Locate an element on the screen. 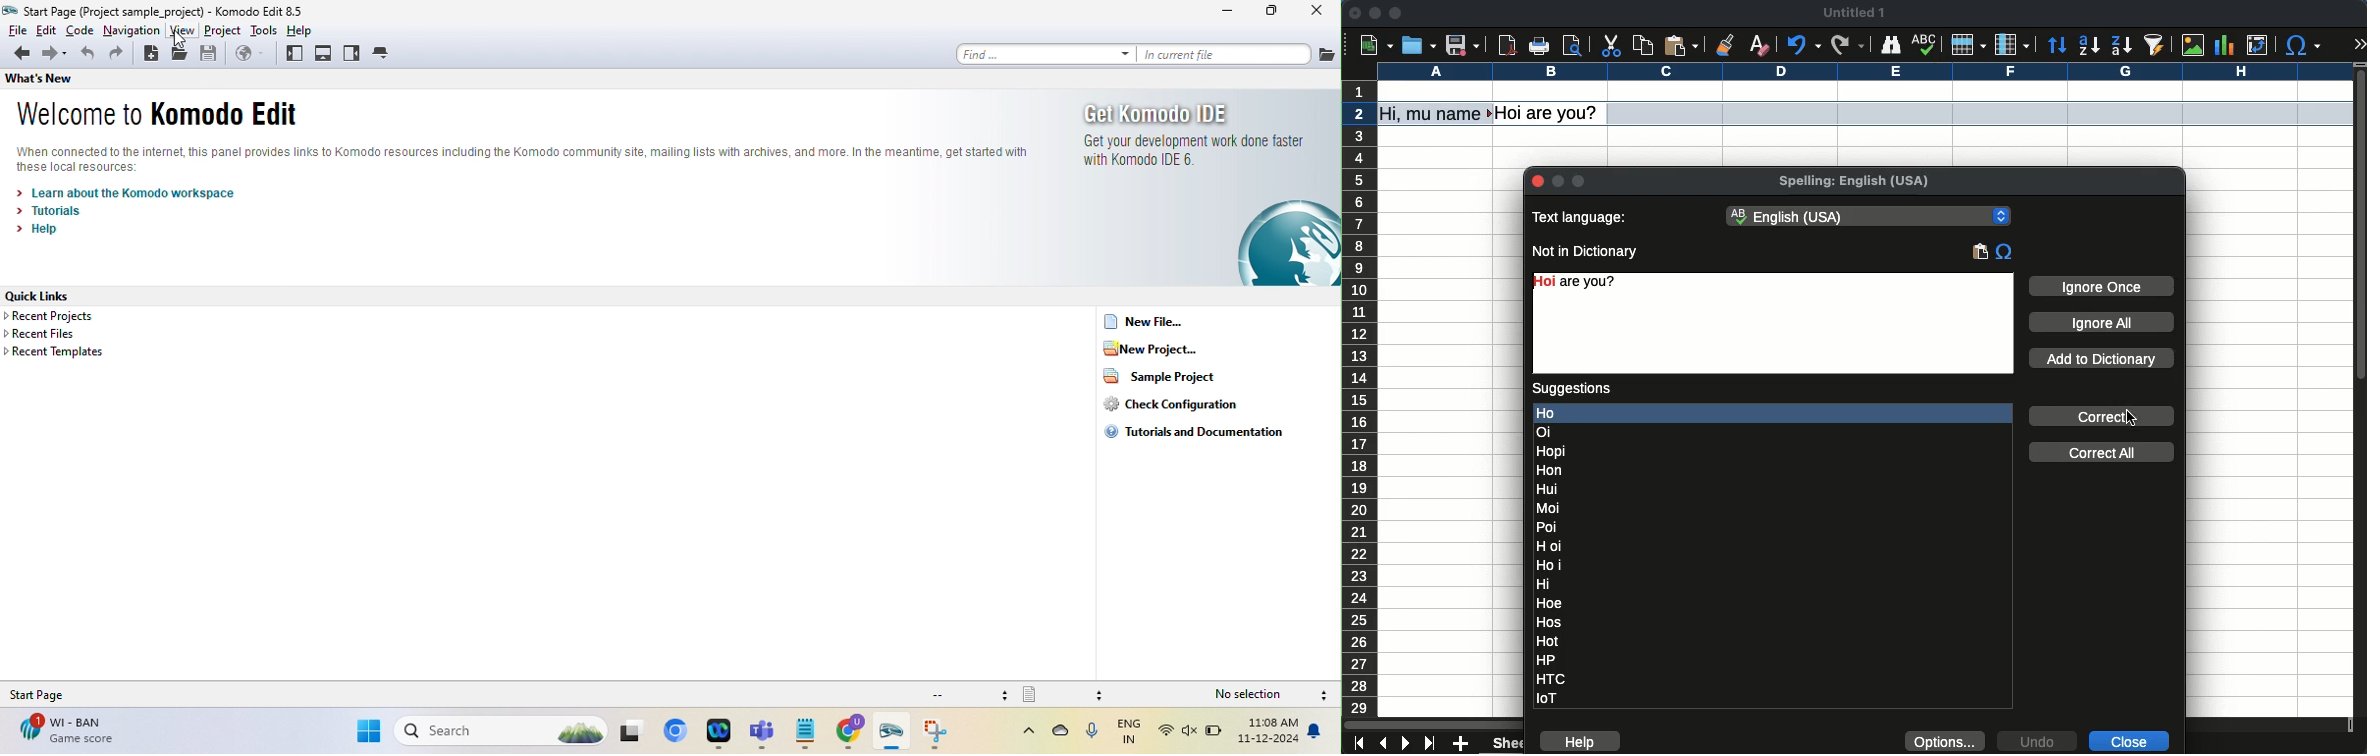  open is located at coordinates (1417, 45).